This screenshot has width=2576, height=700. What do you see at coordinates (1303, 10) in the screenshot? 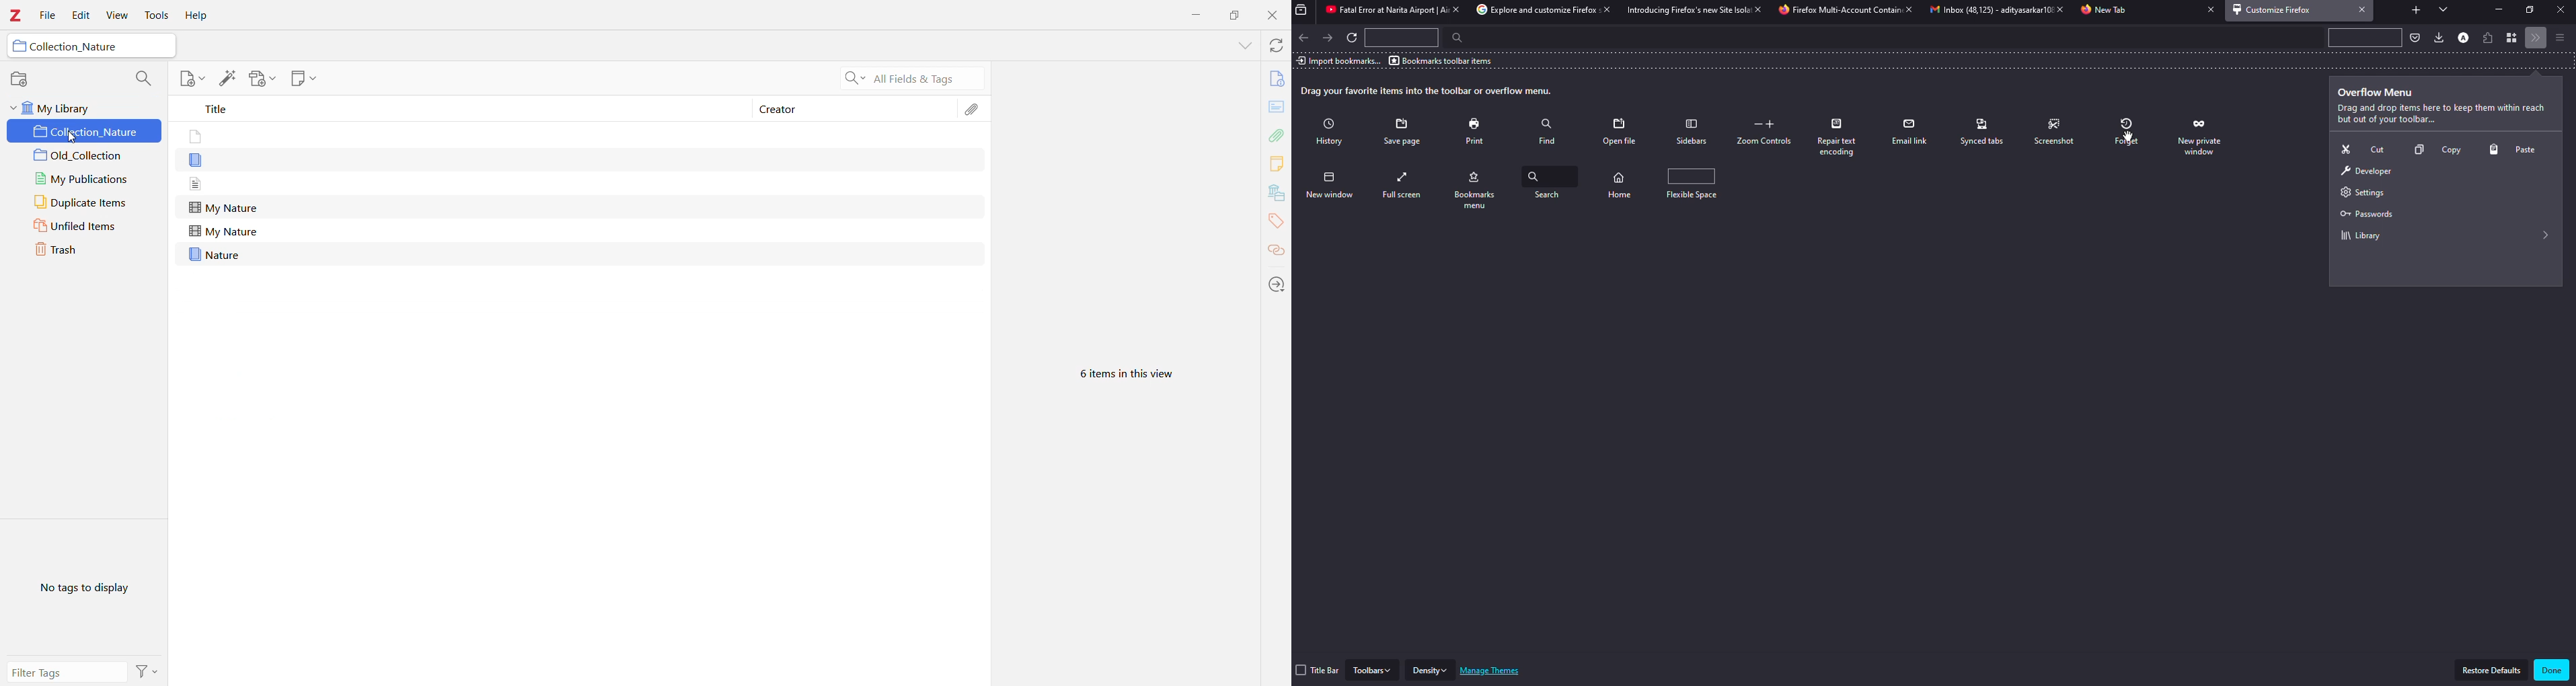
I see `view recent` at bounding box center [1303, 10].